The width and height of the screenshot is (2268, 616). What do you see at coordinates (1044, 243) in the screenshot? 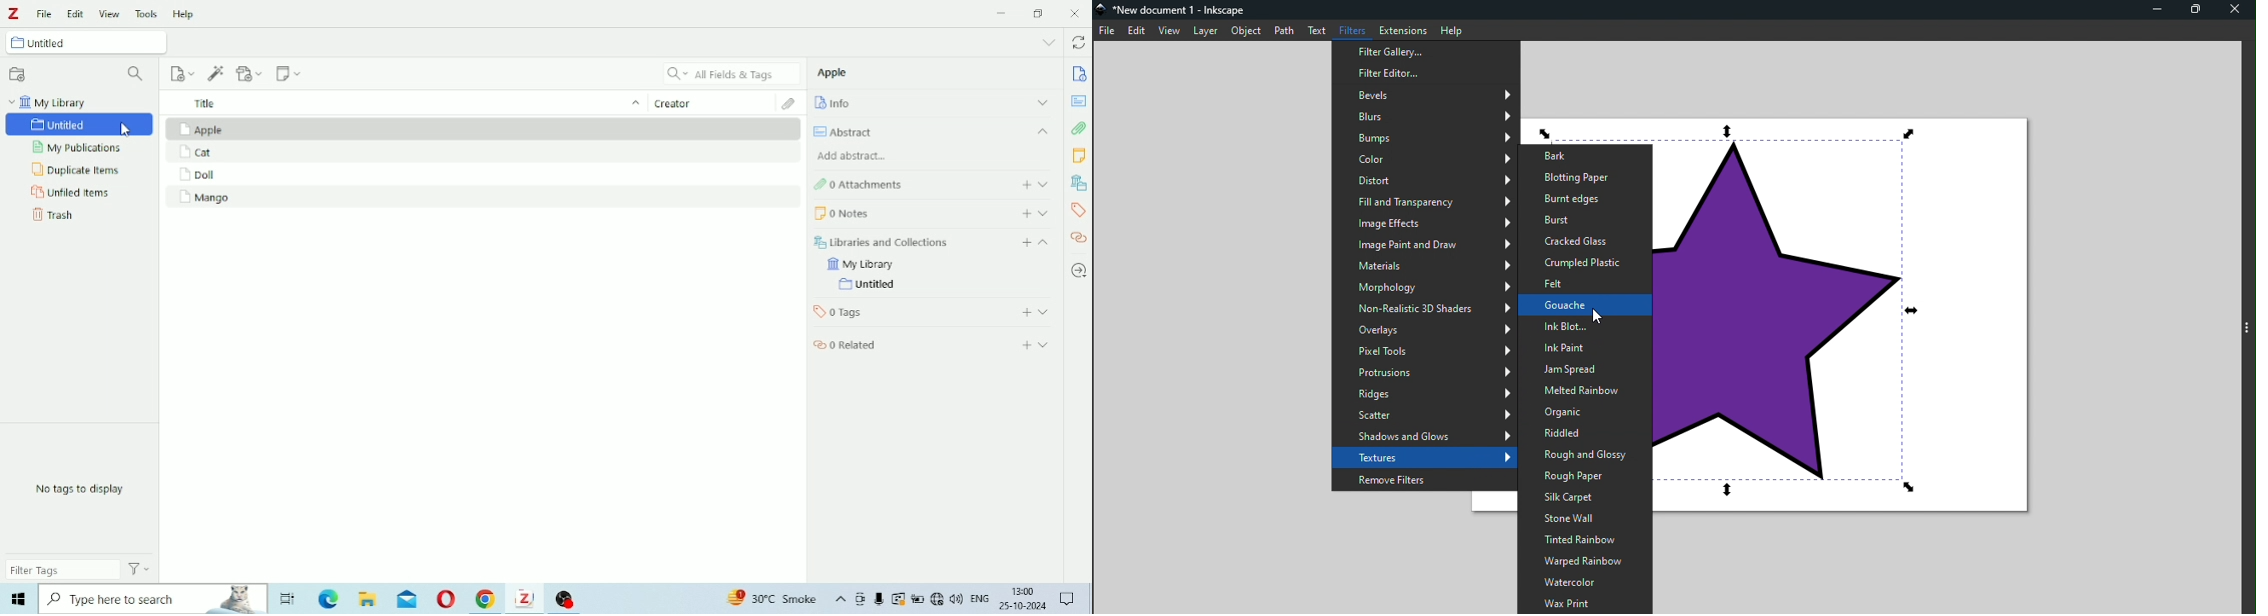
I see `Collapse section` at bounding box center [1044, 243].